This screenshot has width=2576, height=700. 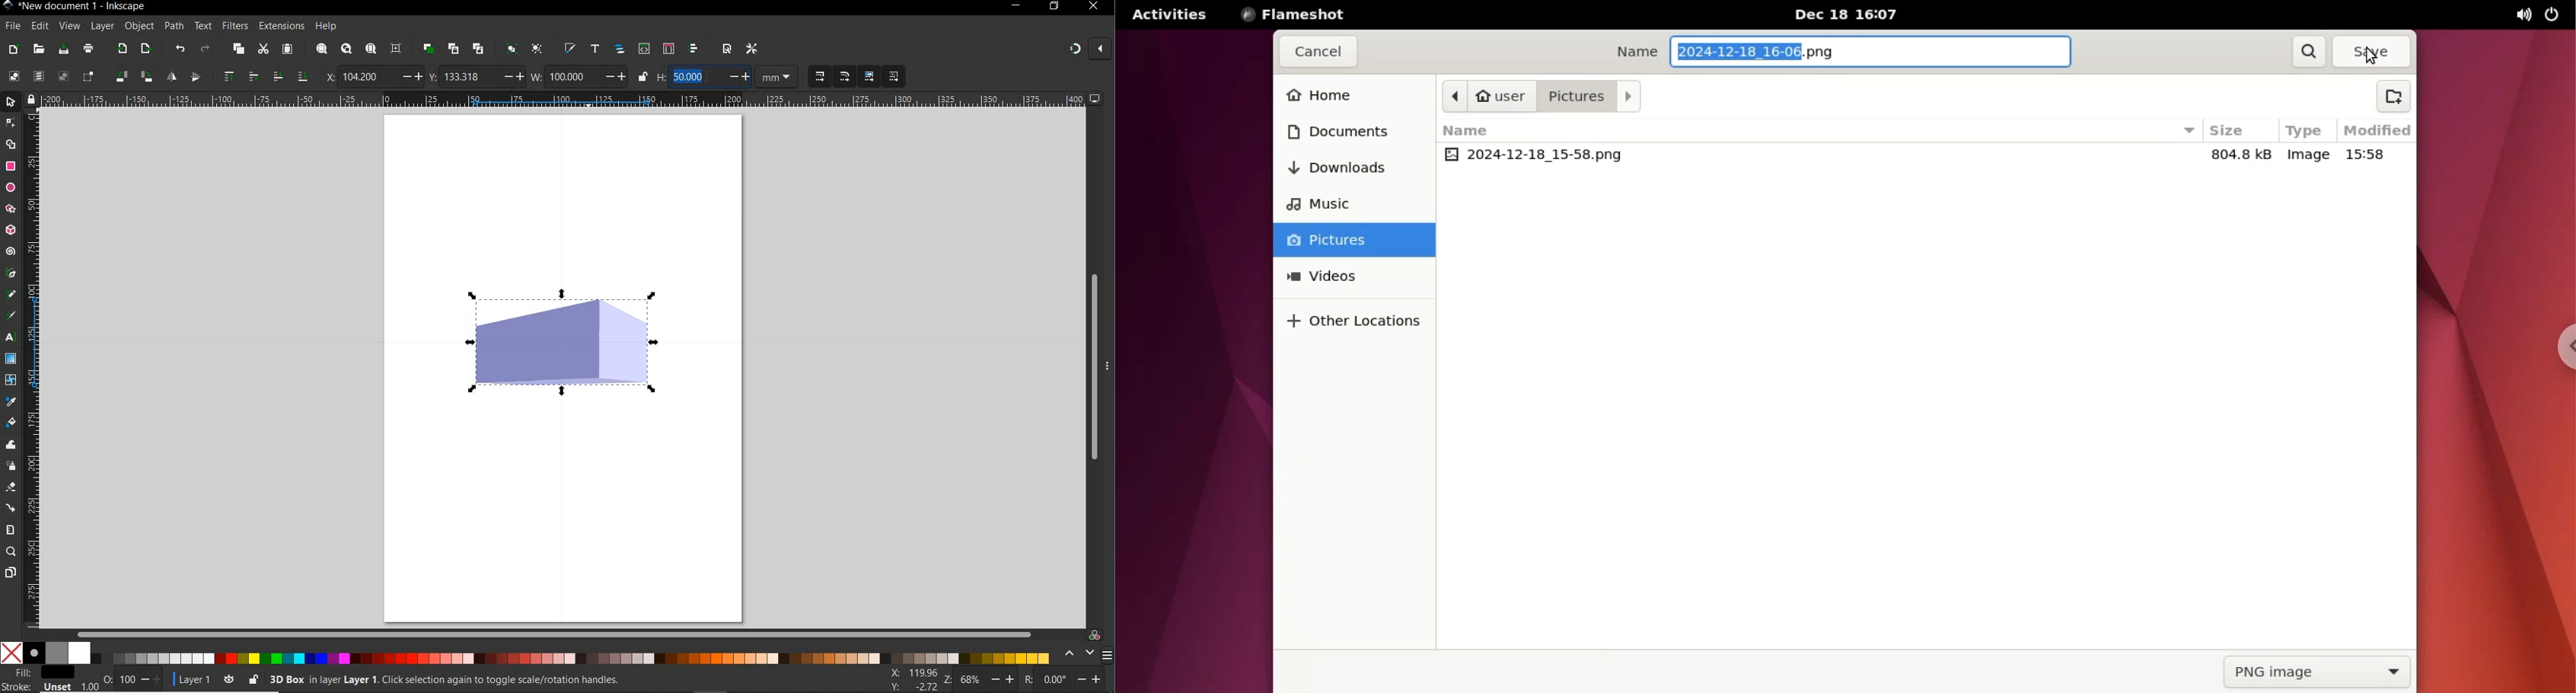 I want to click on shape builder tool, so click(x=13, y=145).